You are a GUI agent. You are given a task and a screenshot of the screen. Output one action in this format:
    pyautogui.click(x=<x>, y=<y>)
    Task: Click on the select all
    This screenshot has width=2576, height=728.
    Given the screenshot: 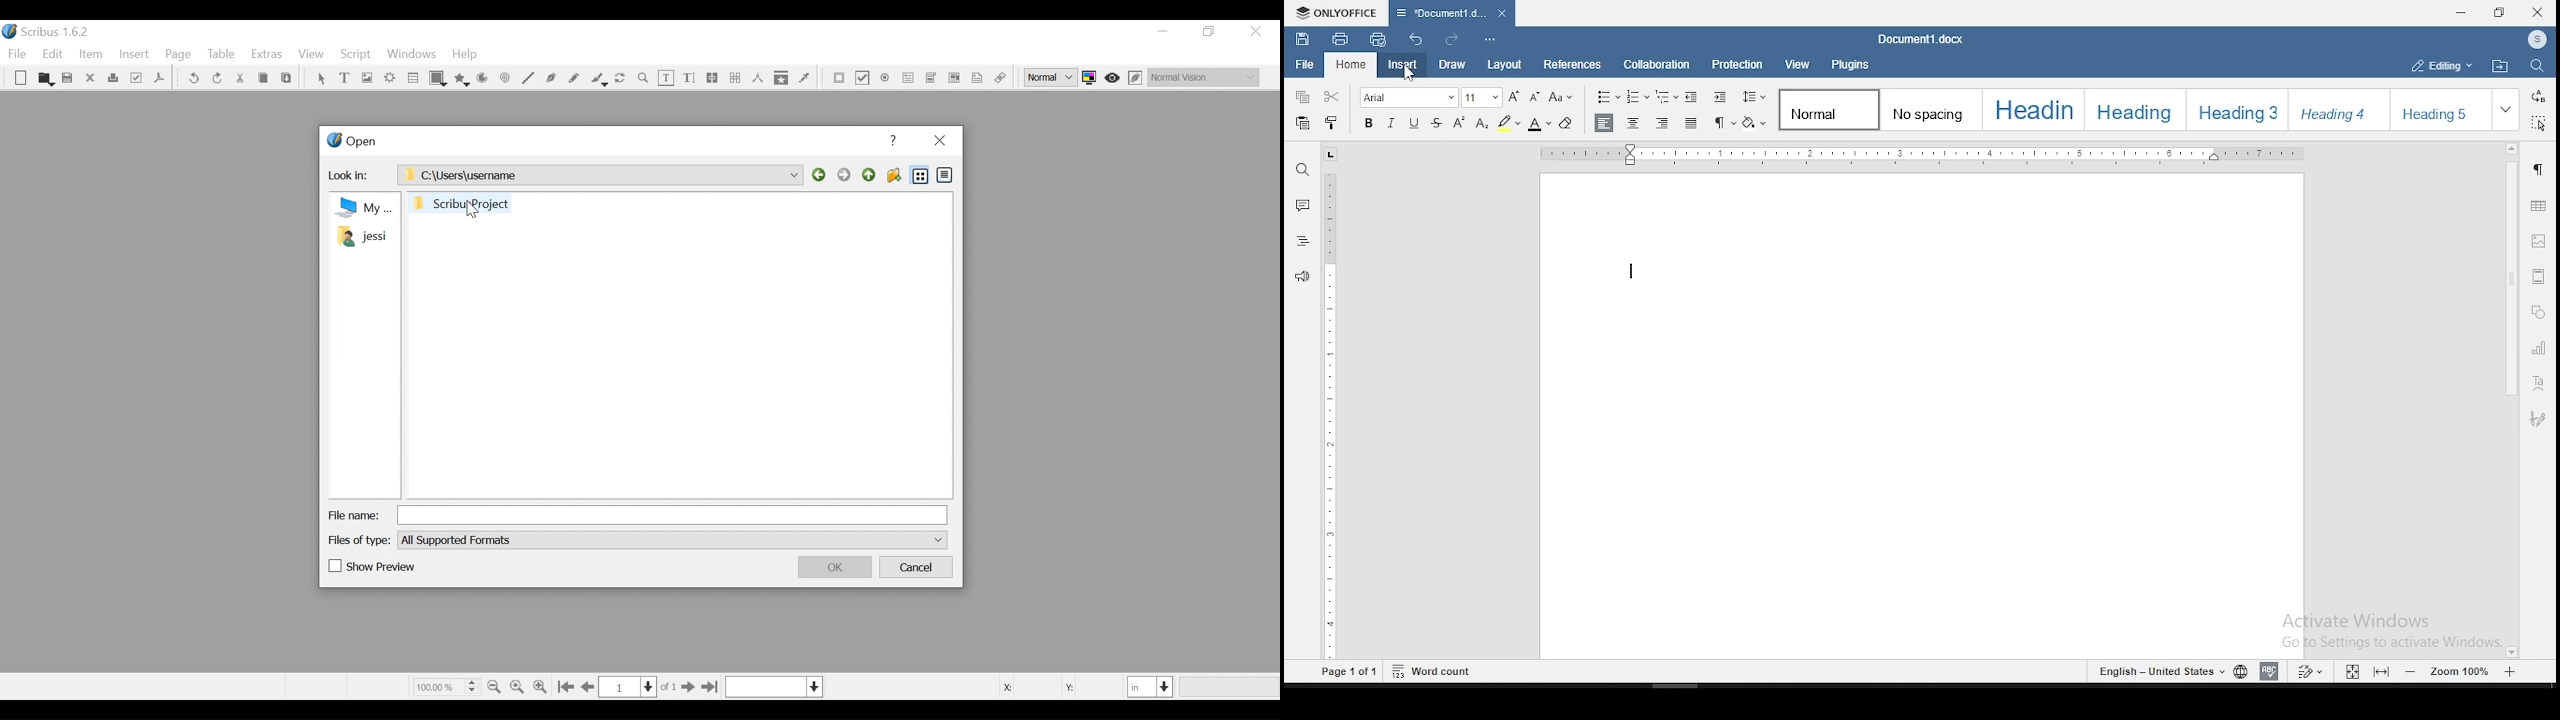 What is the action you would take?
    pyautogui.click(x=2540, y=124)
    